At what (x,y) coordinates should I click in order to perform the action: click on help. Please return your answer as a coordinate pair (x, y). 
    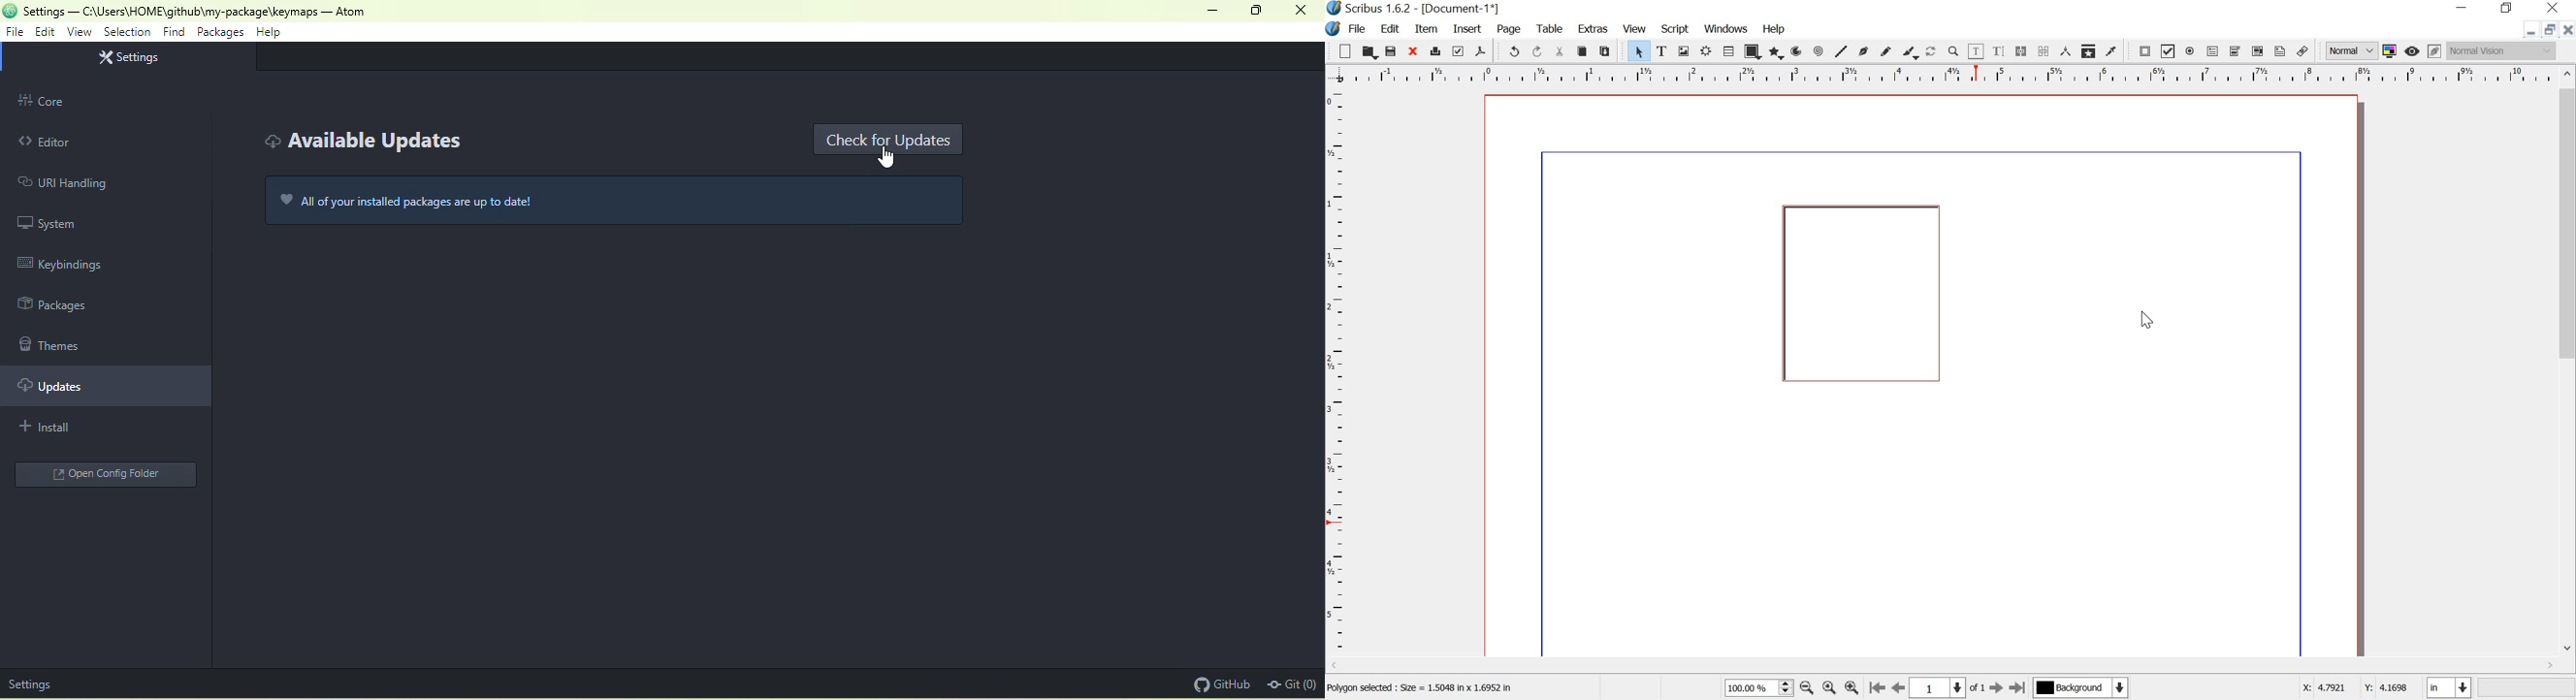
    Looking at the image, I should click on (1776, 30).